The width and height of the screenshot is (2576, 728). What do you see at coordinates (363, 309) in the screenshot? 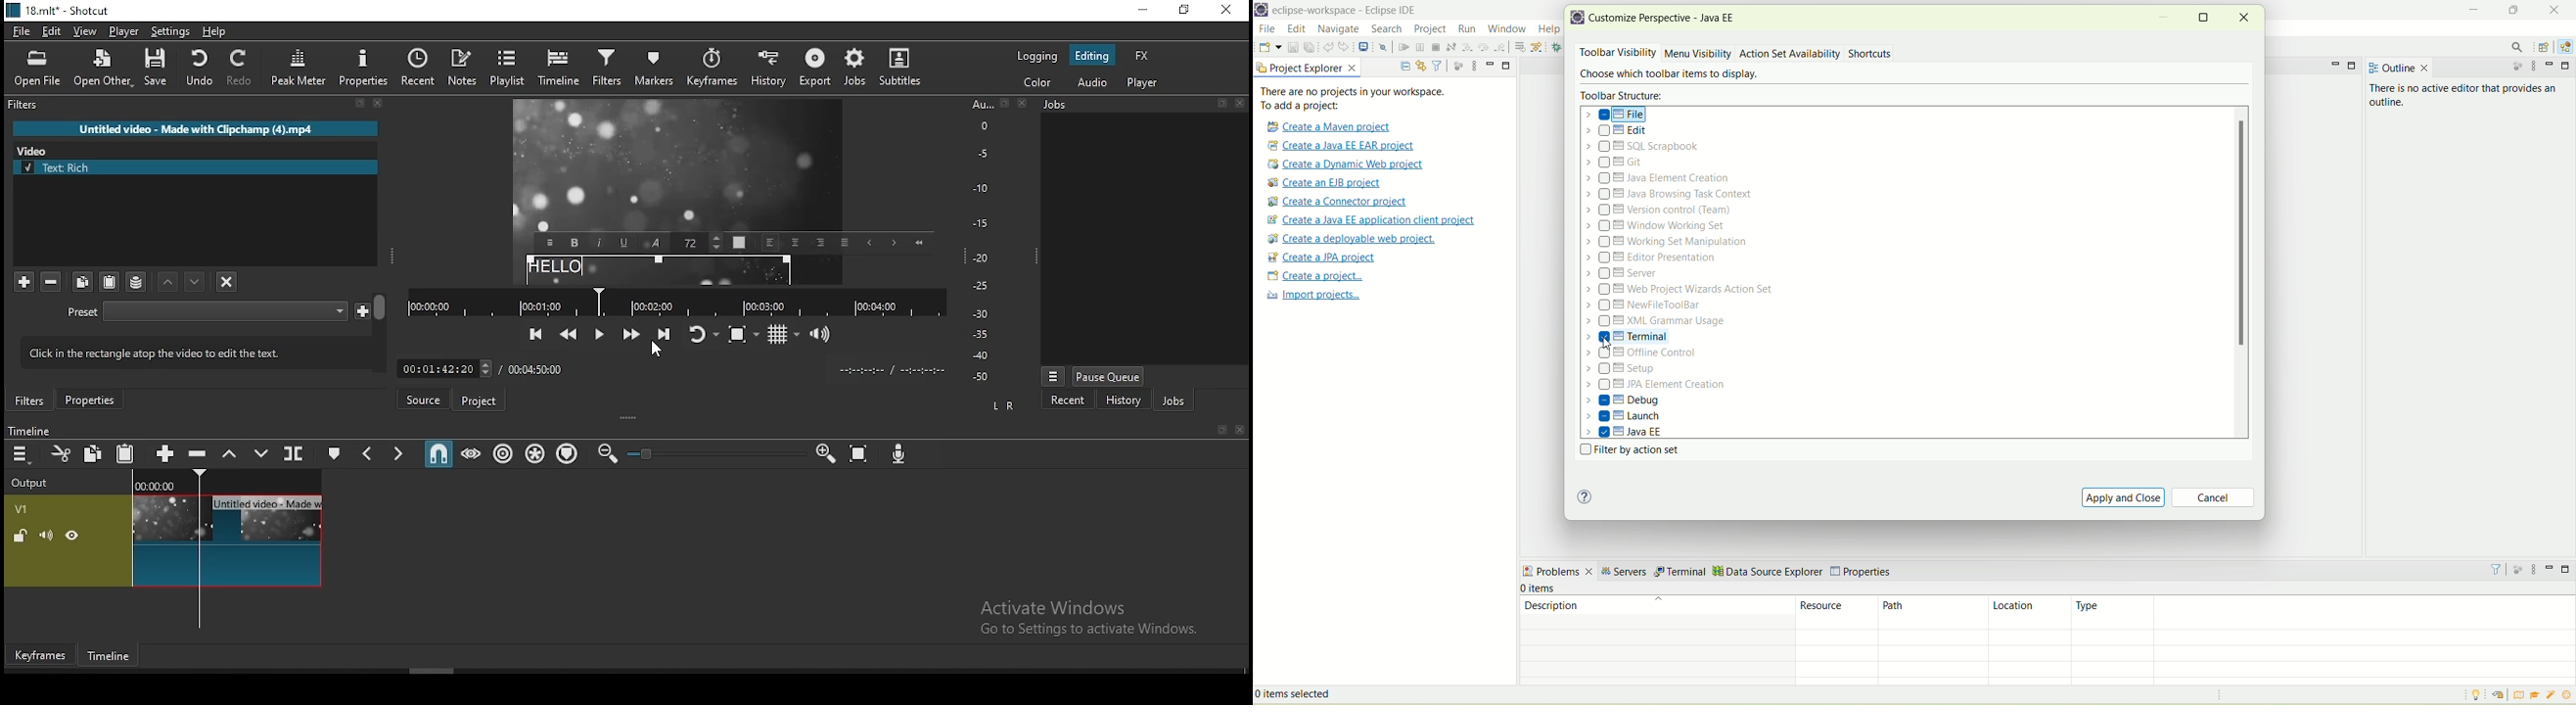
I see `Save custom preset` at bounding box center [363, 309].